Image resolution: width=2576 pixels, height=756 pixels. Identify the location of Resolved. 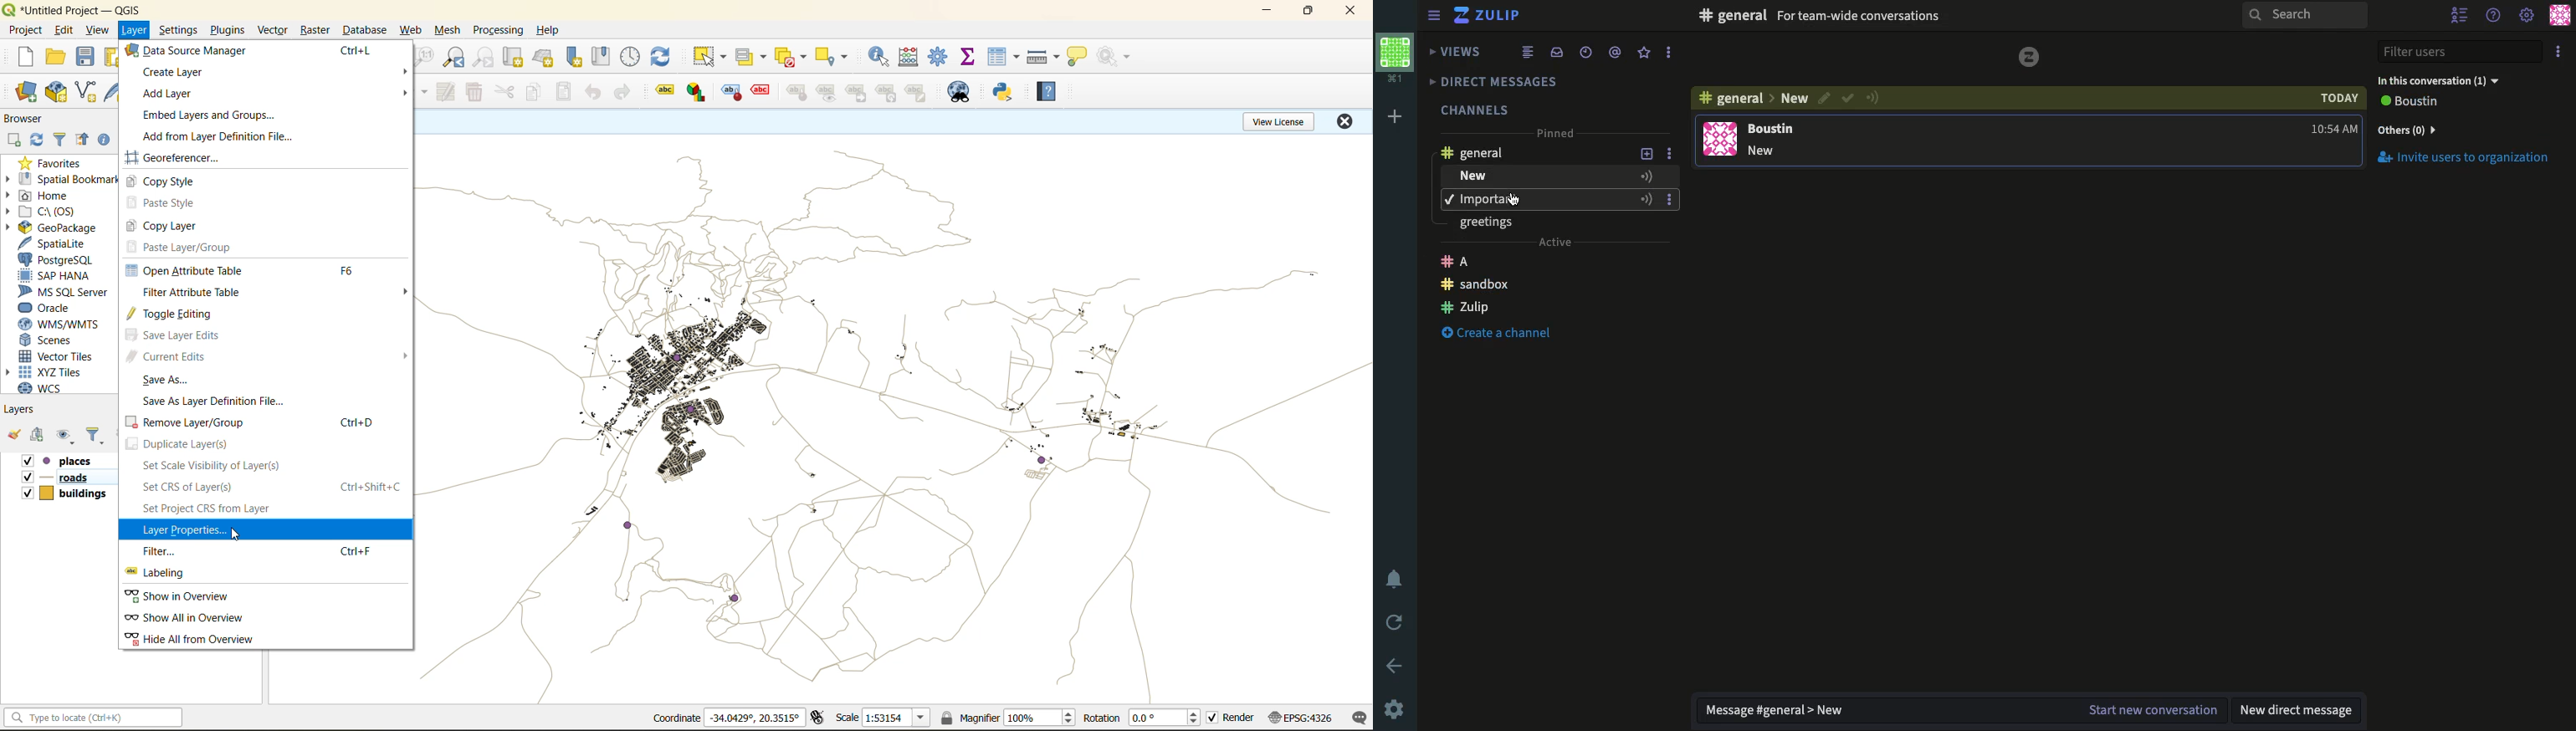
(1851, 99).